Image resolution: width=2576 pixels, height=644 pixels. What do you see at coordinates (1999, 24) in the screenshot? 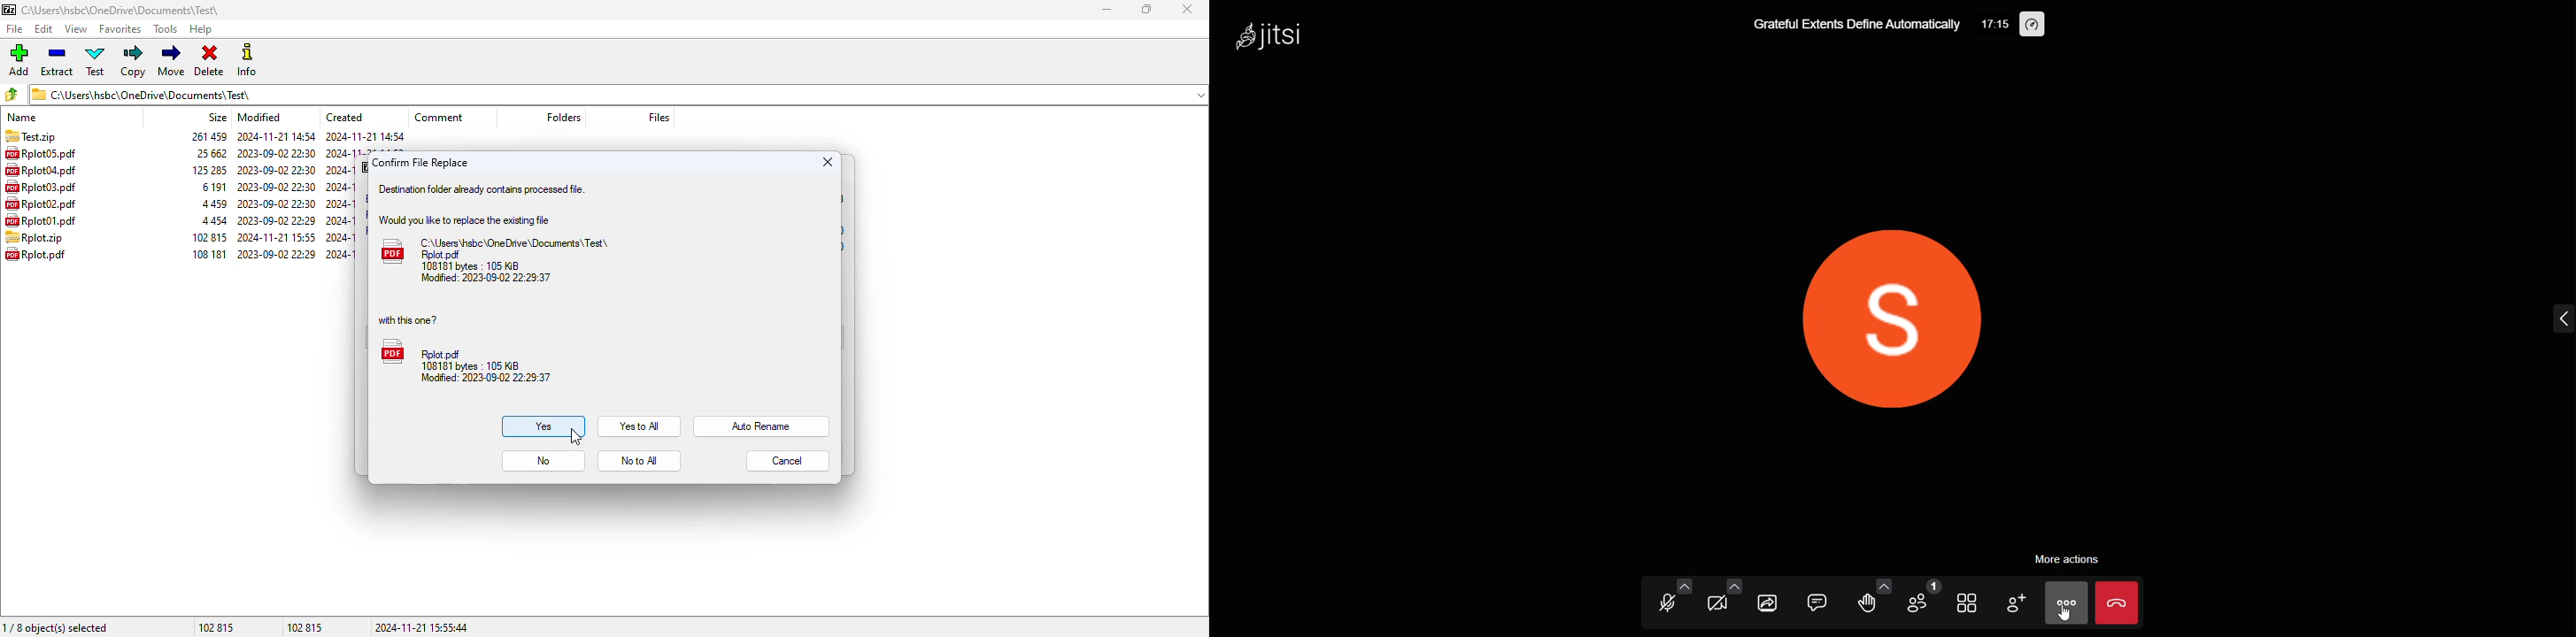
I see `time` at bounding box center [1999, 24].